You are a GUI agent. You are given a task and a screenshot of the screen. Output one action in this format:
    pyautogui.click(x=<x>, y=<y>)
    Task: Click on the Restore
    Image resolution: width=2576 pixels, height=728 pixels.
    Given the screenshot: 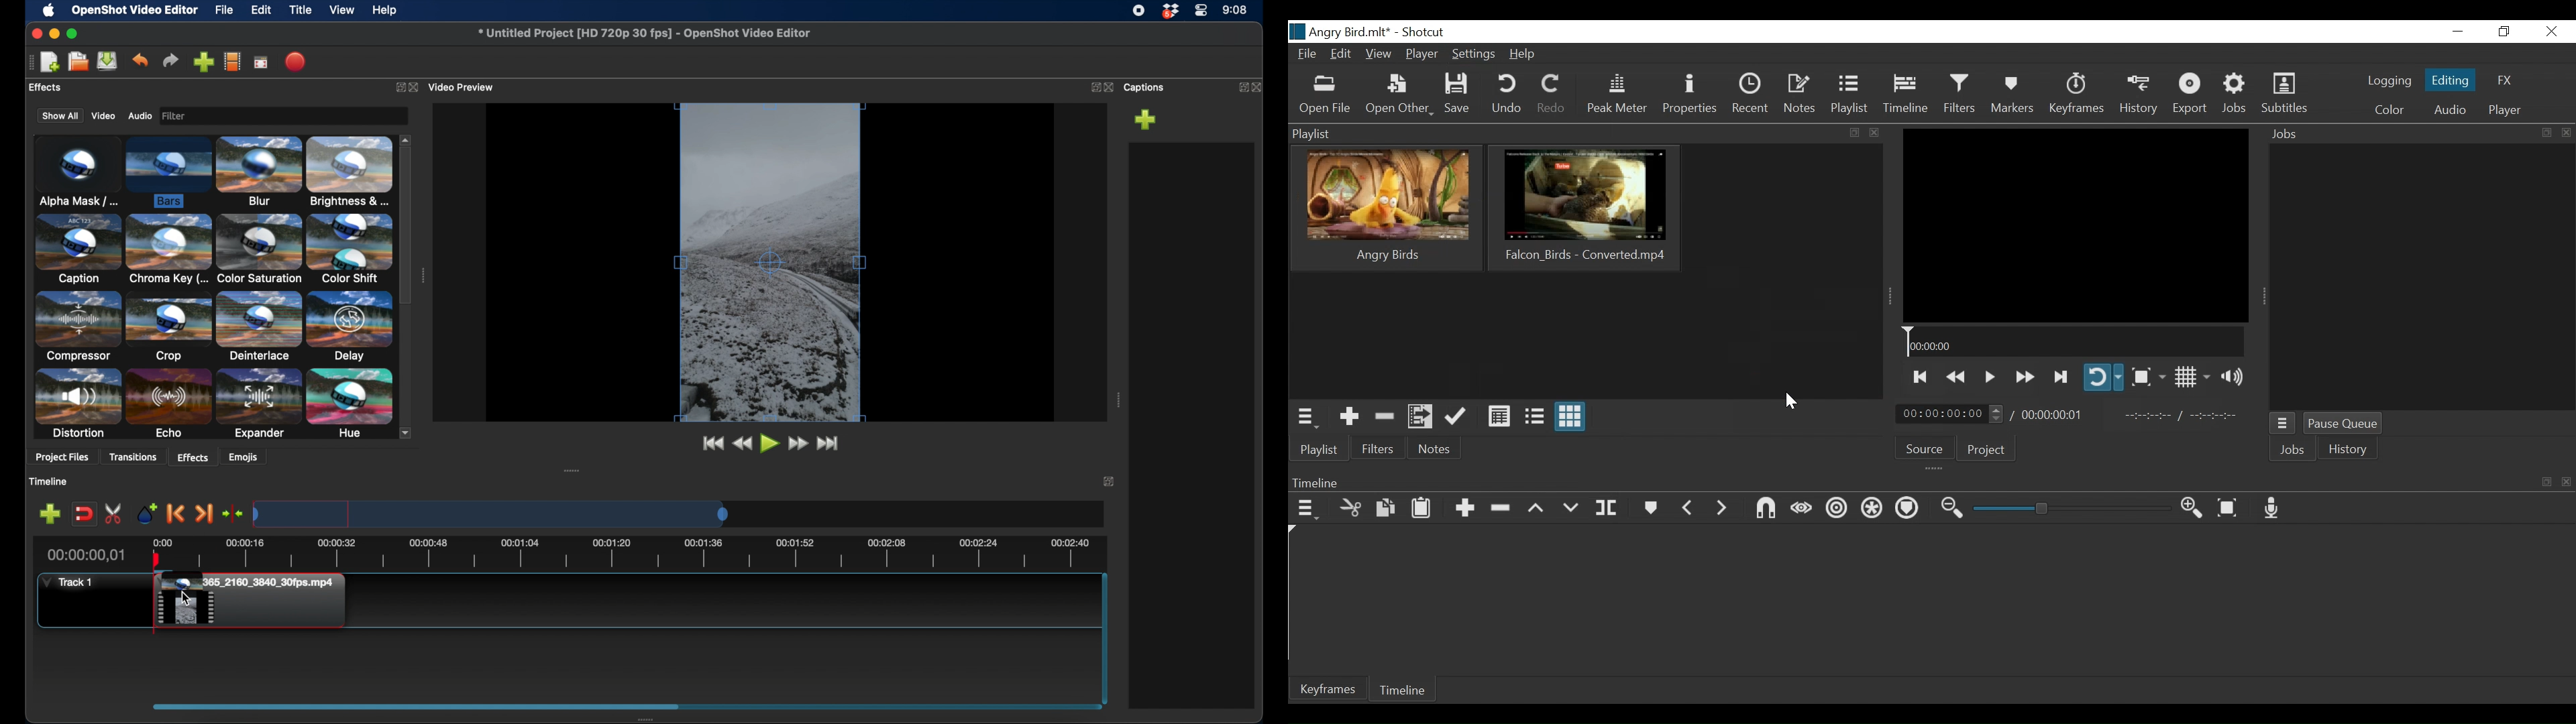 What is the action you would take?
    pyautogui.click(x=2503, y=32)
    